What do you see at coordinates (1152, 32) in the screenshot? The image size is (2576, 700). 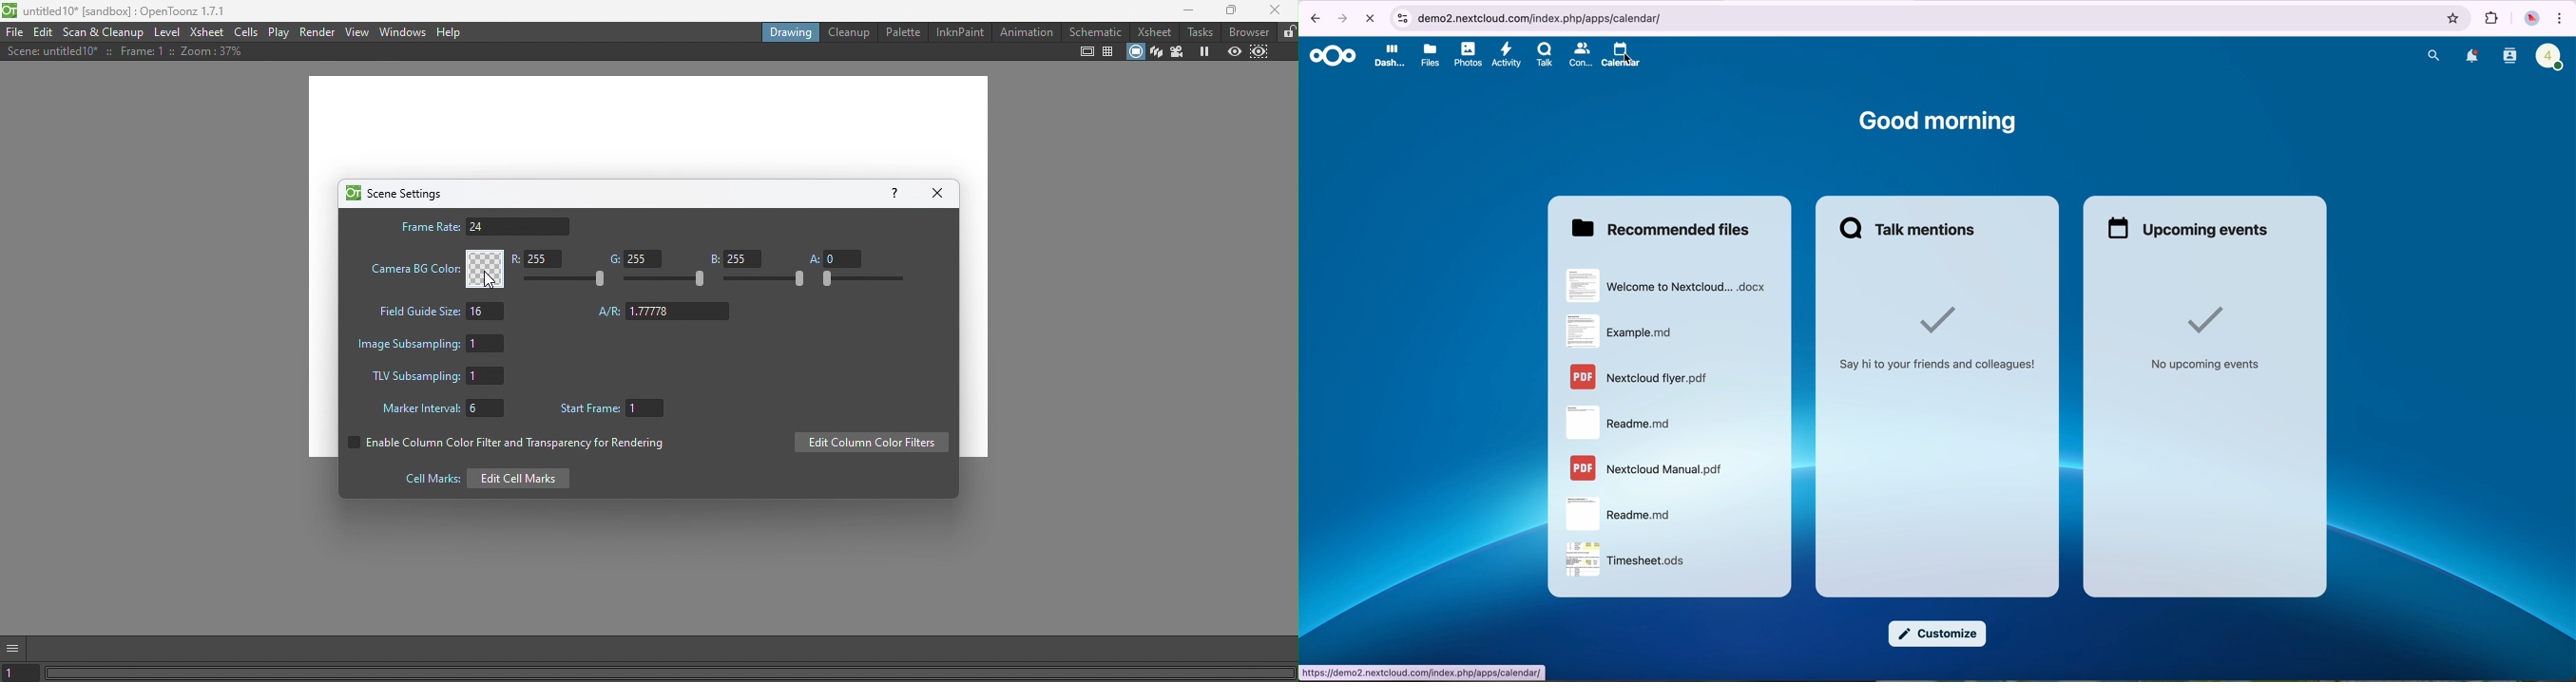 I see `Xsheet` at bounding box center [1152, 32].